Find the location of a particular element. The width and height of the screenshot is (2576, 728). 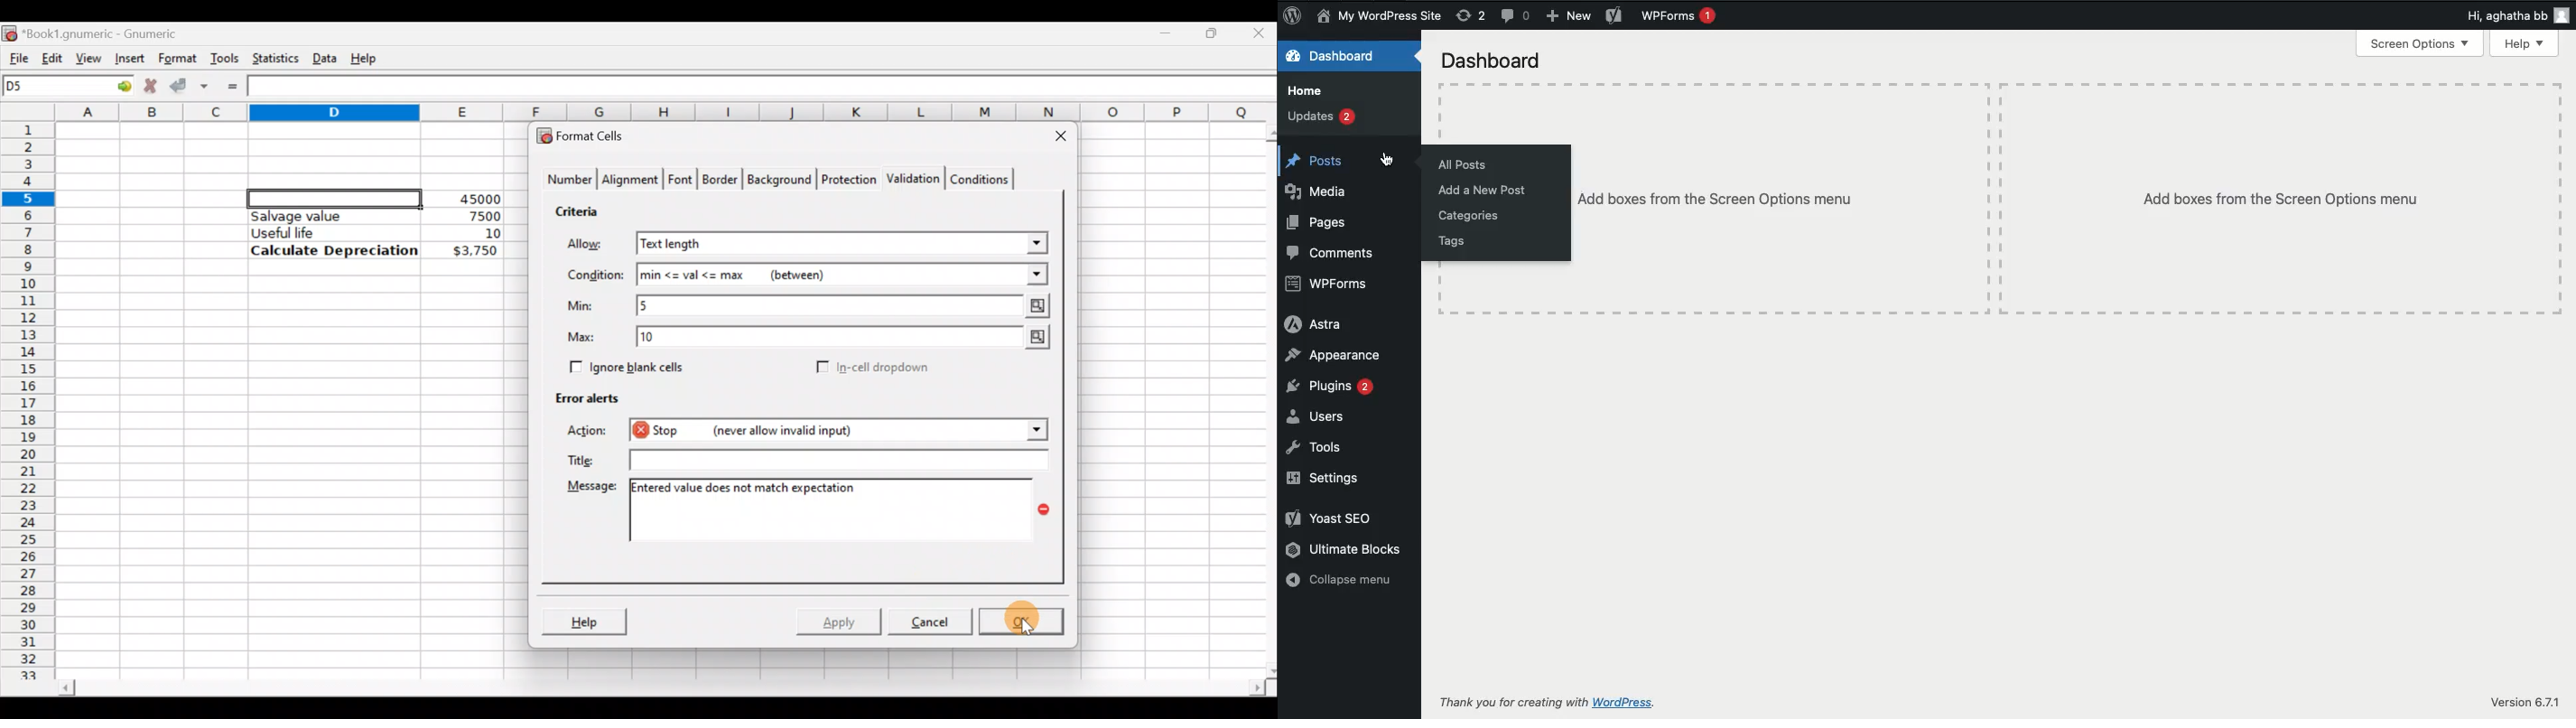

Rows is located at coordinates (29, 393).